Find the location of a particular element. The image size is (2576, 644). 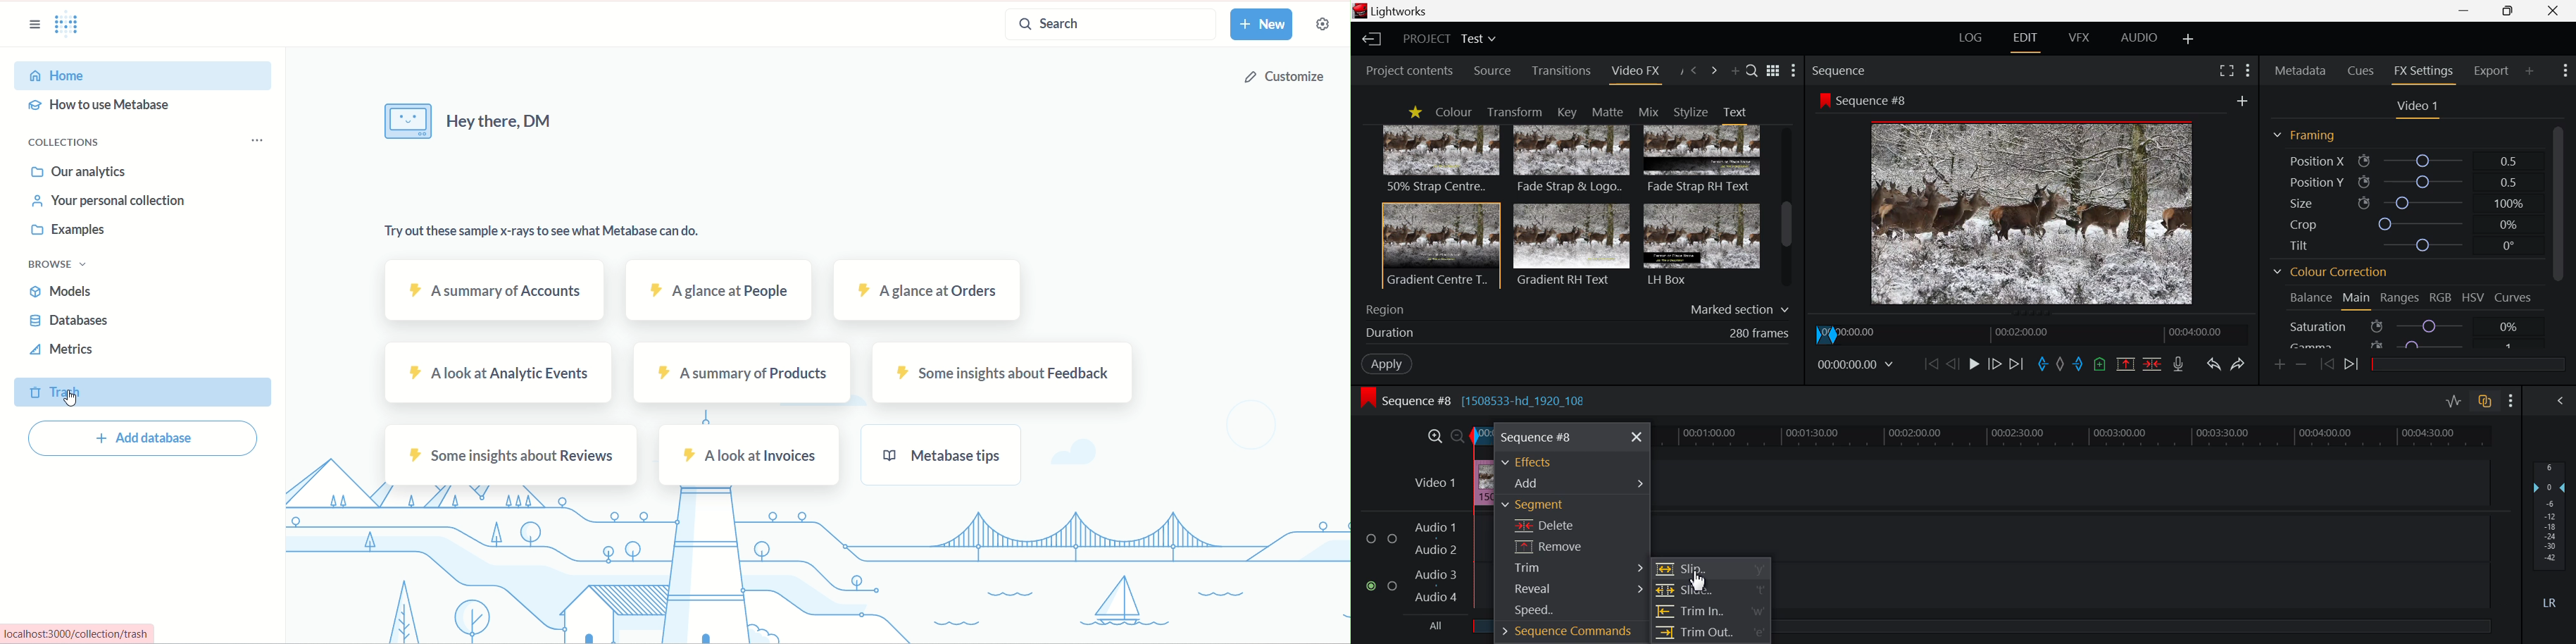

a look at analytic events is located at coordinates (506, 371).